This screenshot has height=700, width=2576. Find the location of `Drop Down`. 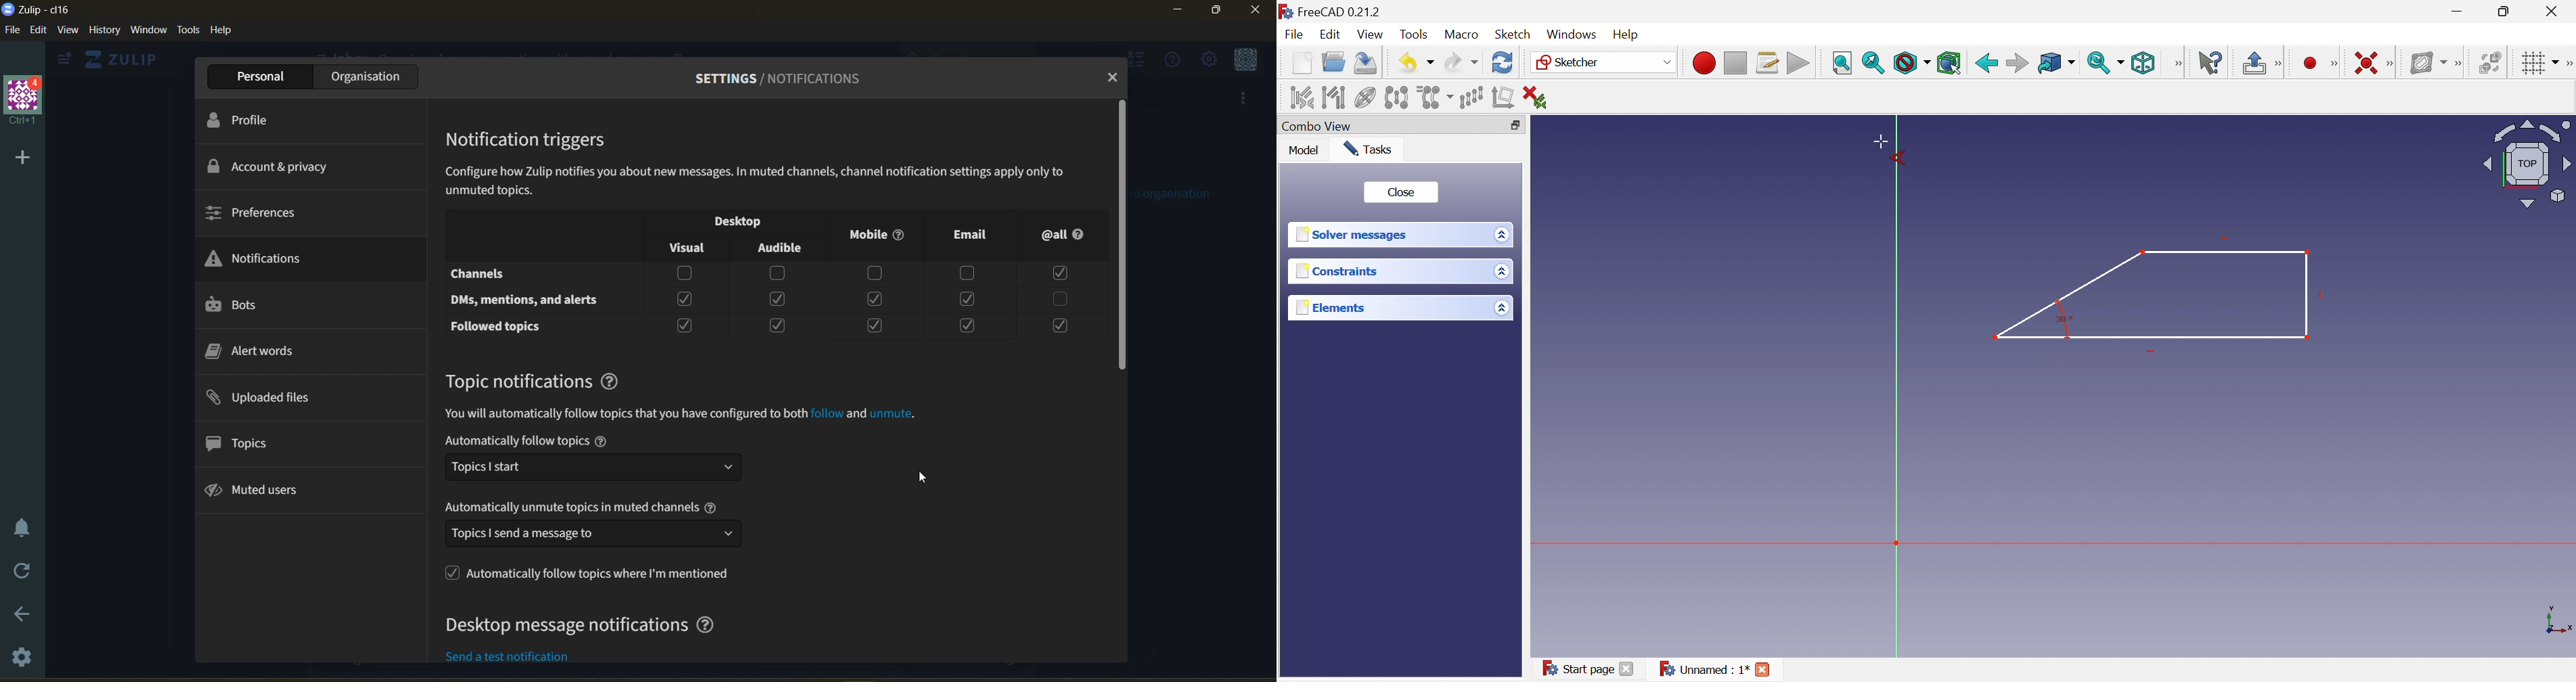

Drop Down is located at coordinates (1665, 62).